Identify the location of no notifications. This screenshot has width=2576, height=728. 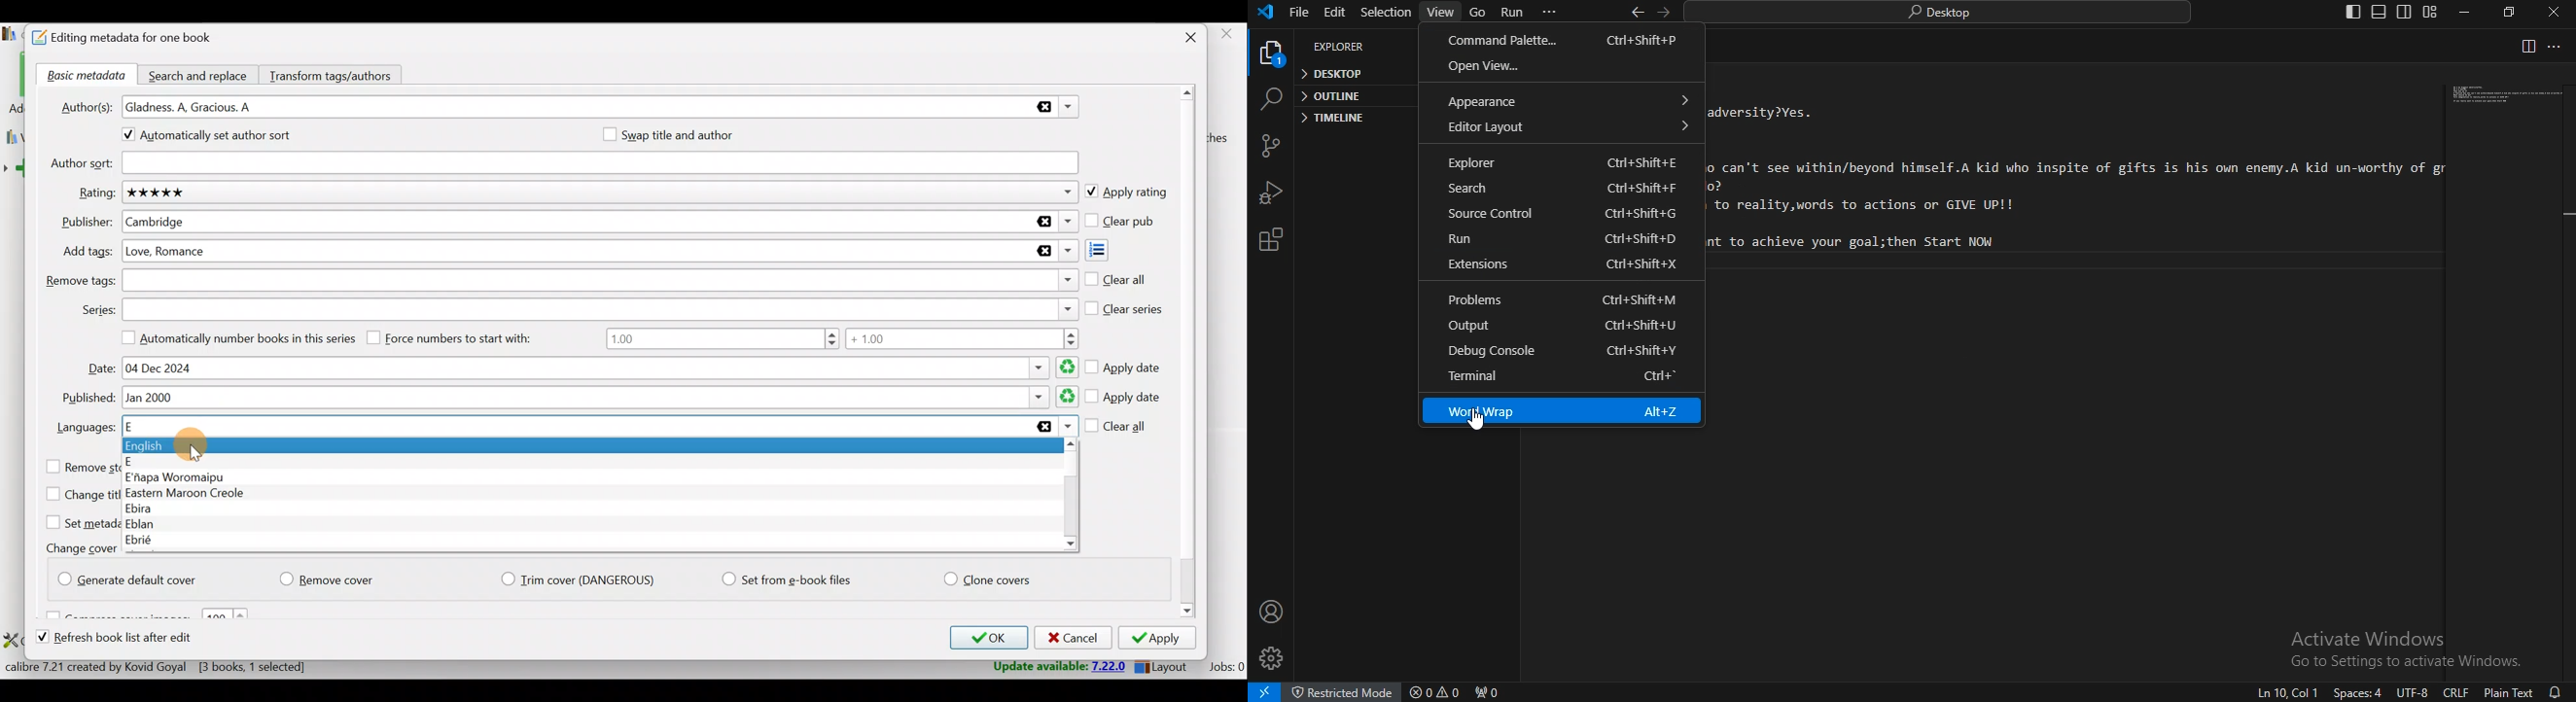
(2557, 692).